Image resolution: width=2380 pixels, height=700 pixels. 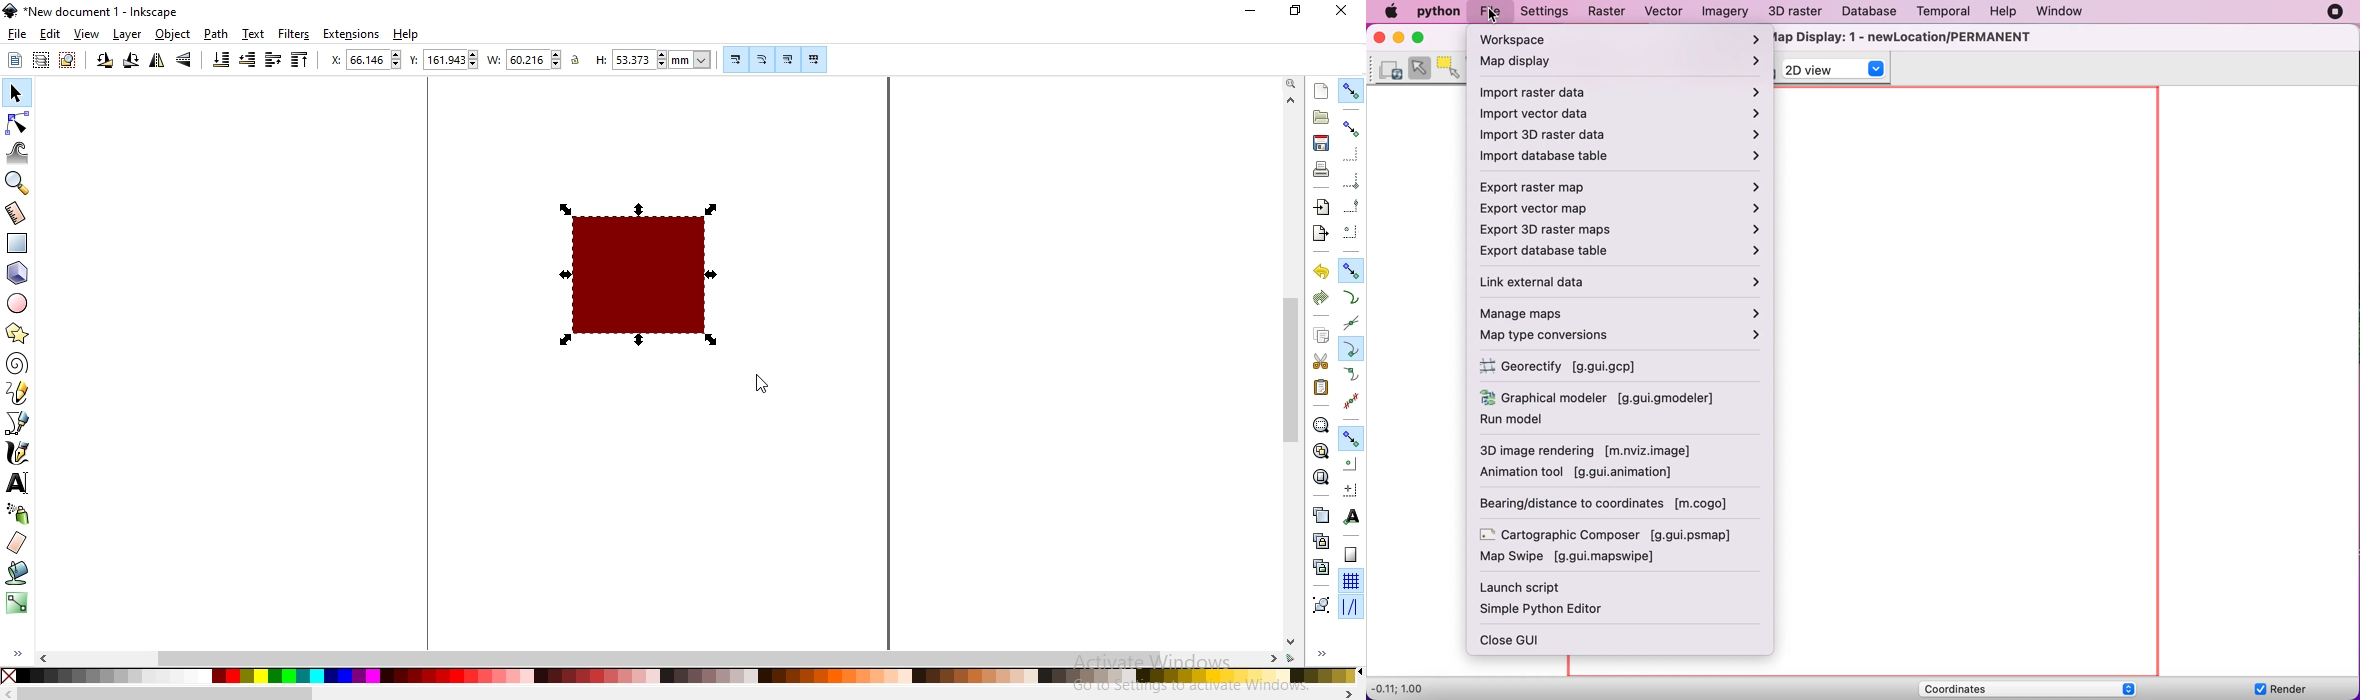 What do you see at coordinates (761, 59) in the screenshot?
I see `scale radii of rounded corners` at bounding box center [761, 59].